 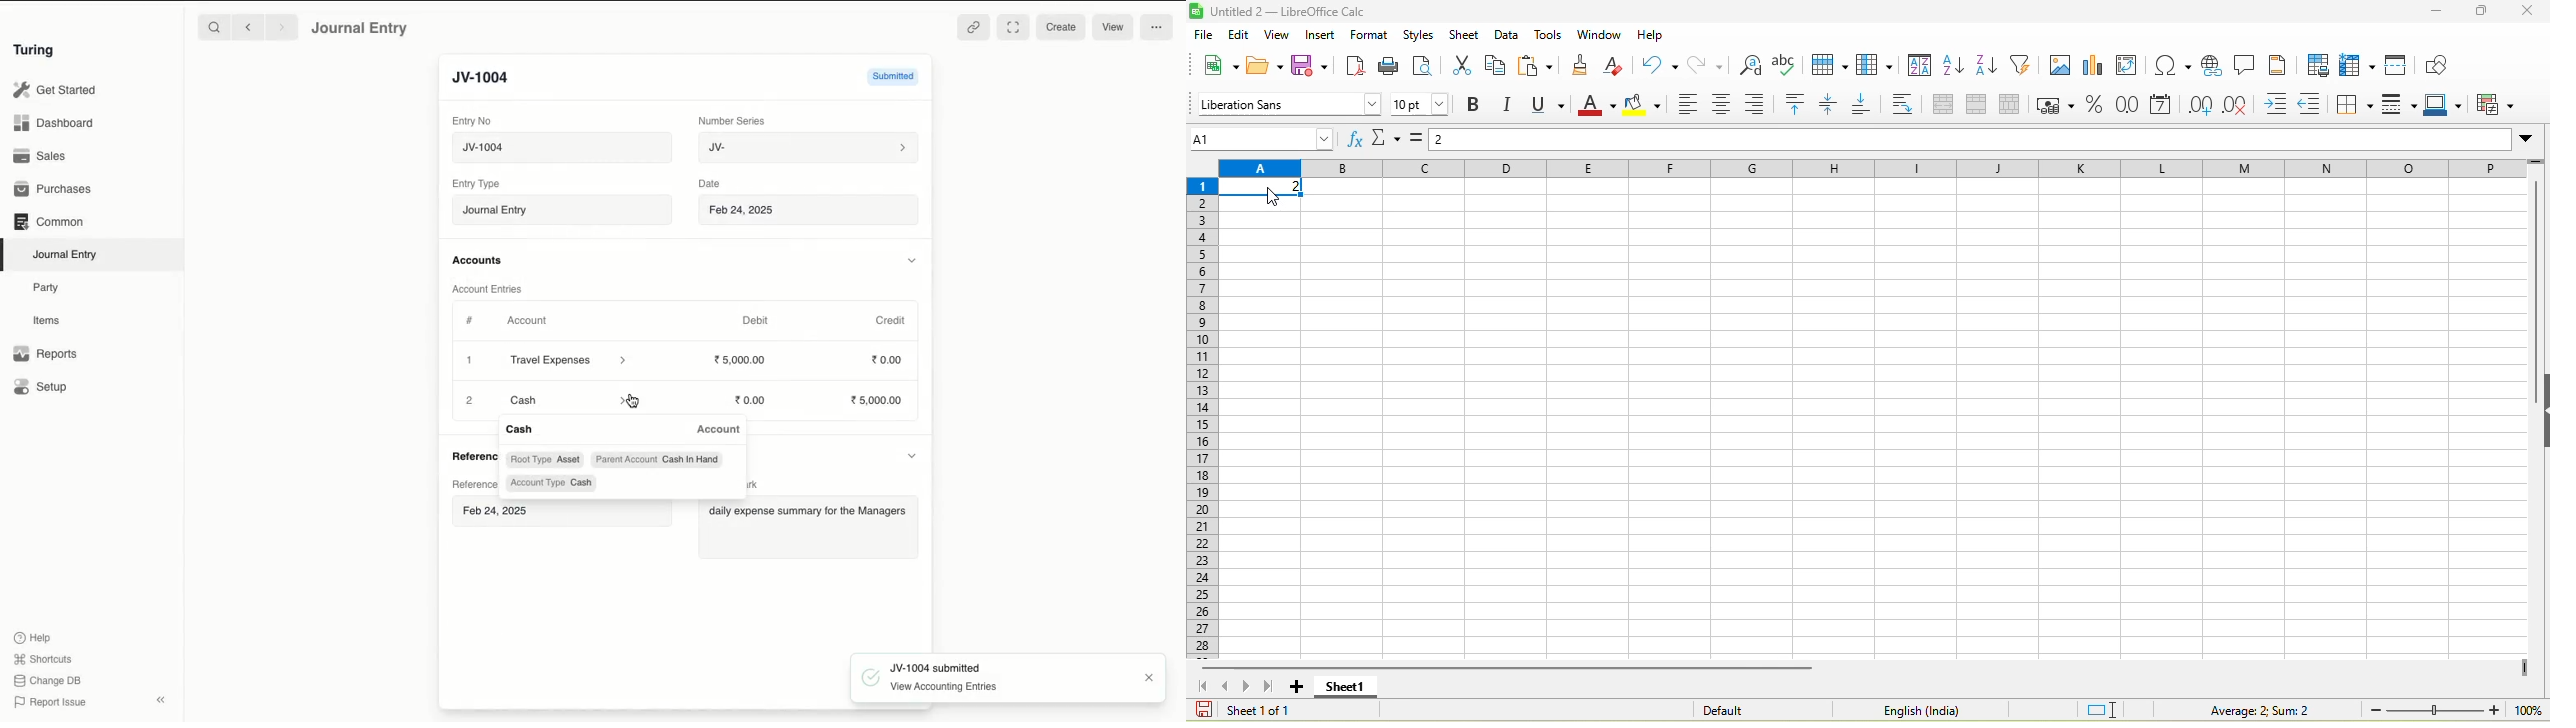 What do you see at coordinates (1878, 66) in the screenshot?
I see `column` at bounding box center [1878, 66].